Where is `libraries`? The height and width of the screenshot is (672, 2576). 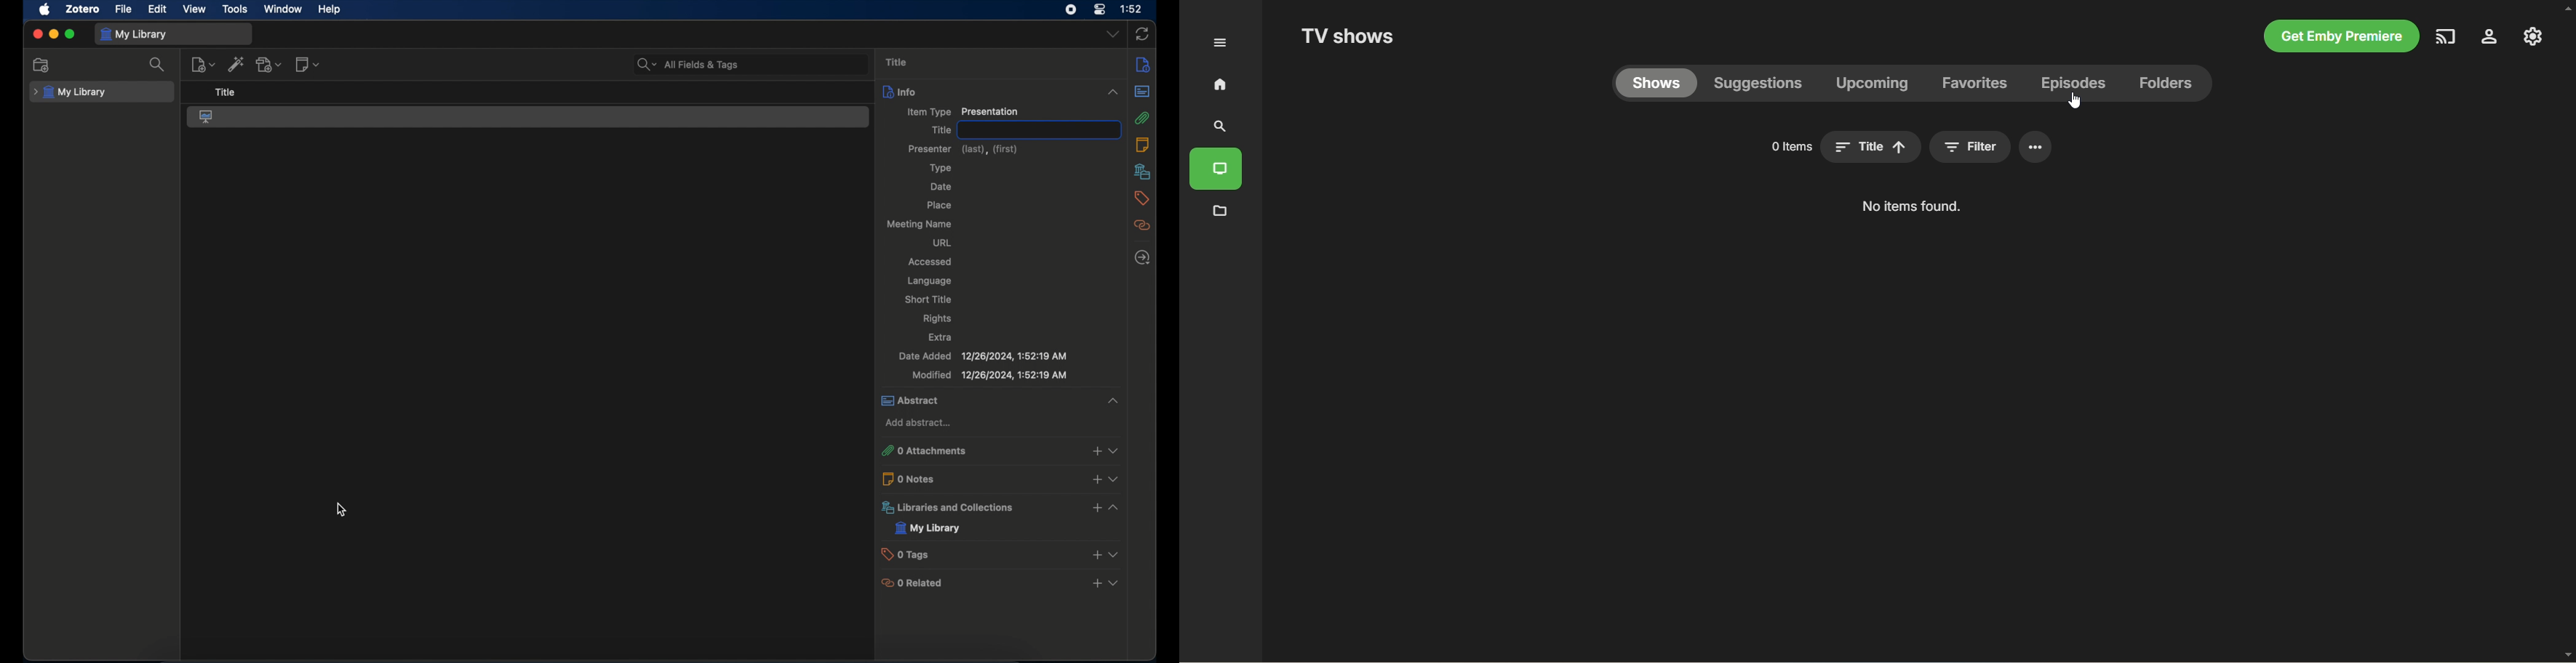 libraries is located at coordinates (1143, 171).